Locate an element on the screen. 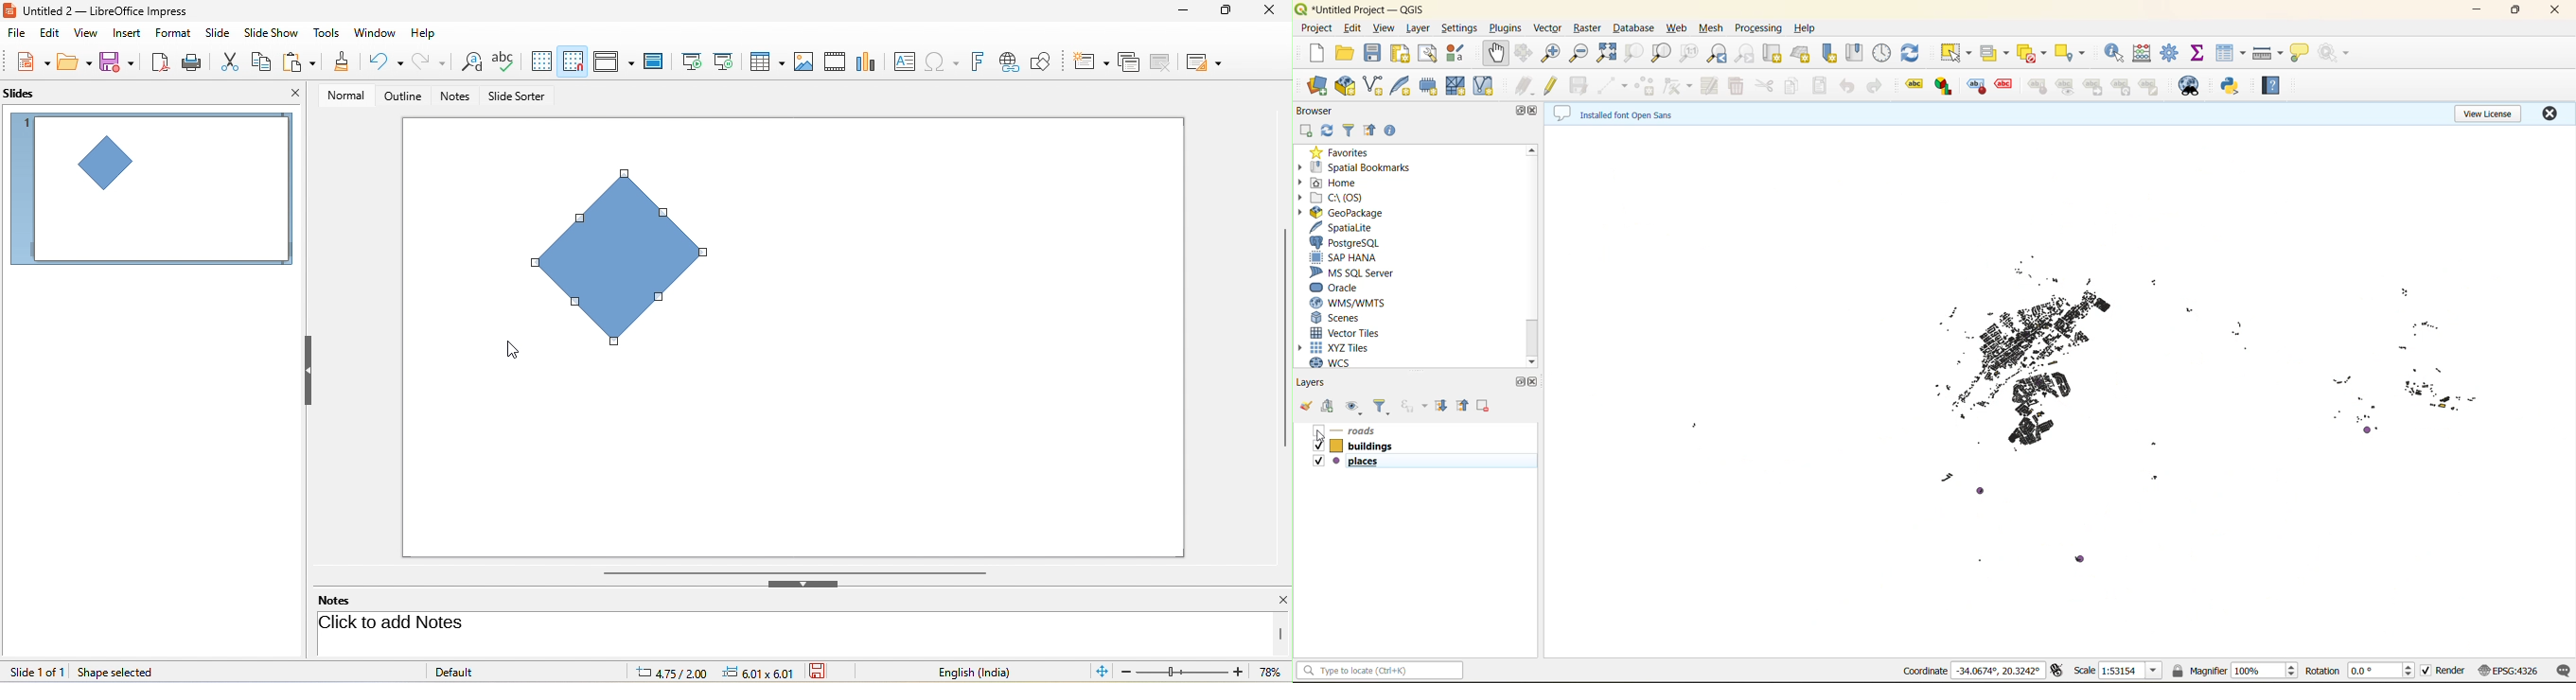 The image size is (2576, 700). duplicate slide is located at coordinates (1128, 61).